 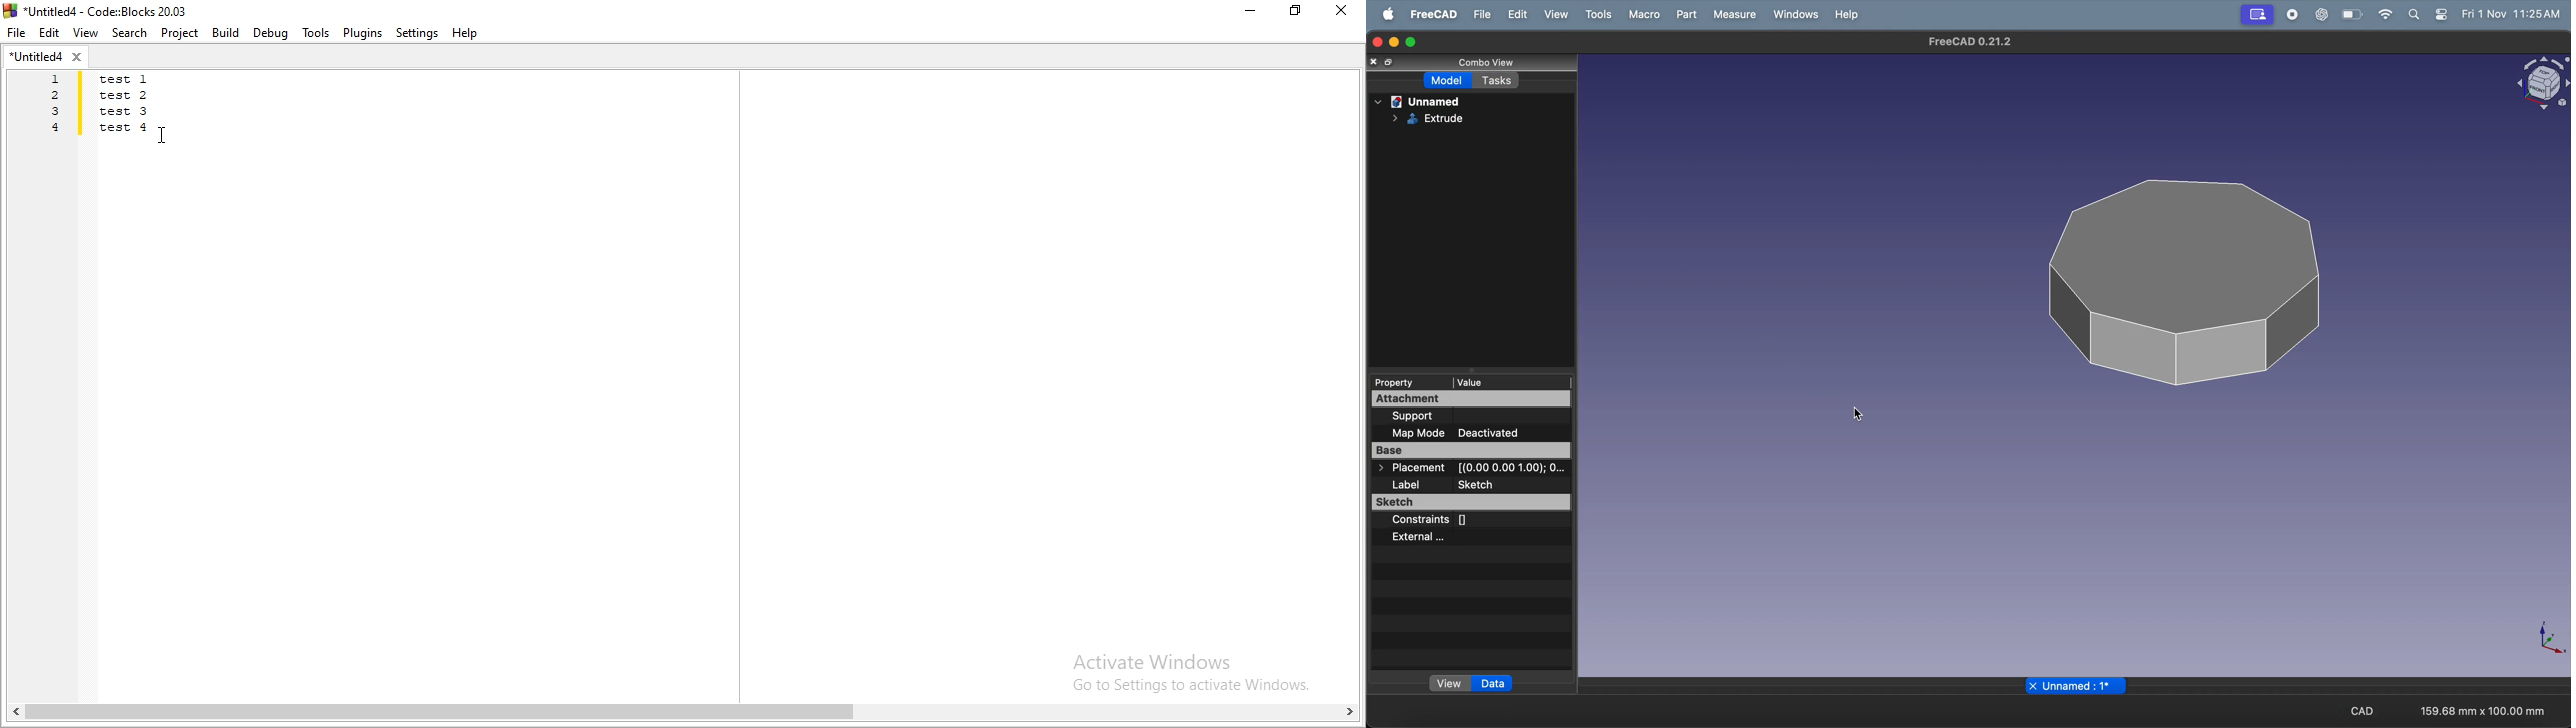 What do you see at coordinates (1297, 14) in the screenshot?
I see `Restore` at bounding box center [1297, 14].